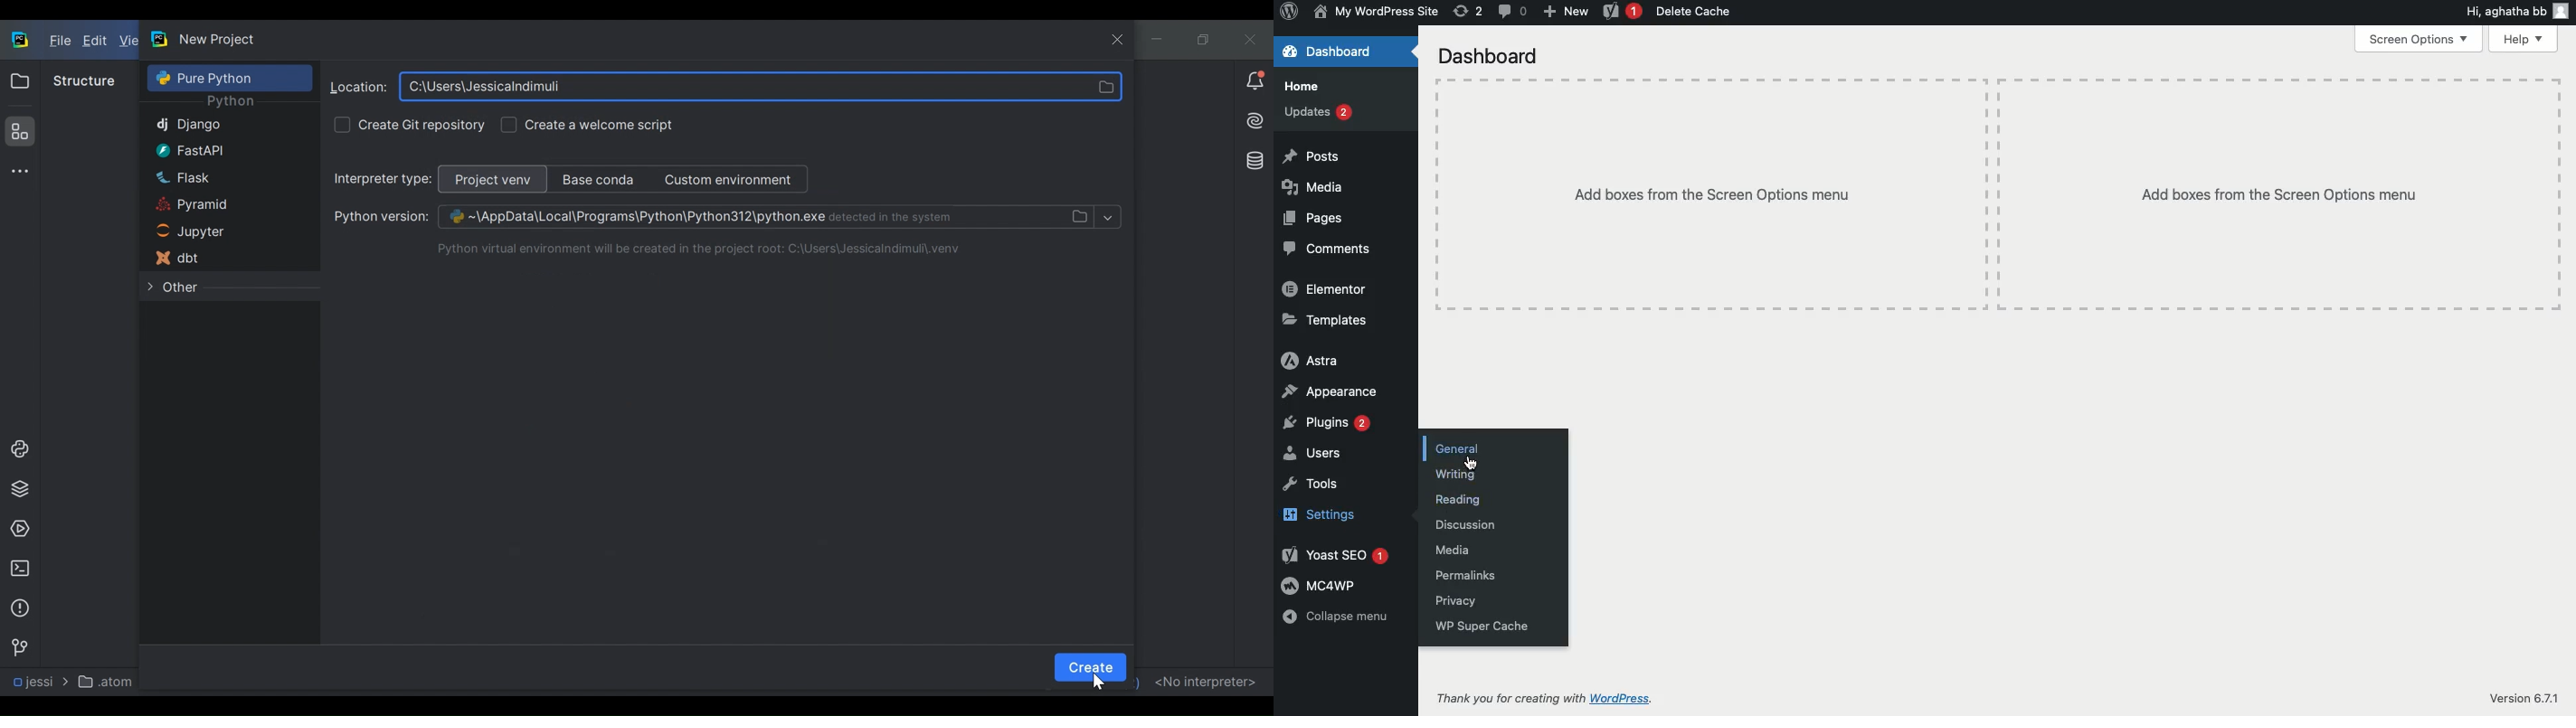  I want to click on PyCharm, so click(161, 38).